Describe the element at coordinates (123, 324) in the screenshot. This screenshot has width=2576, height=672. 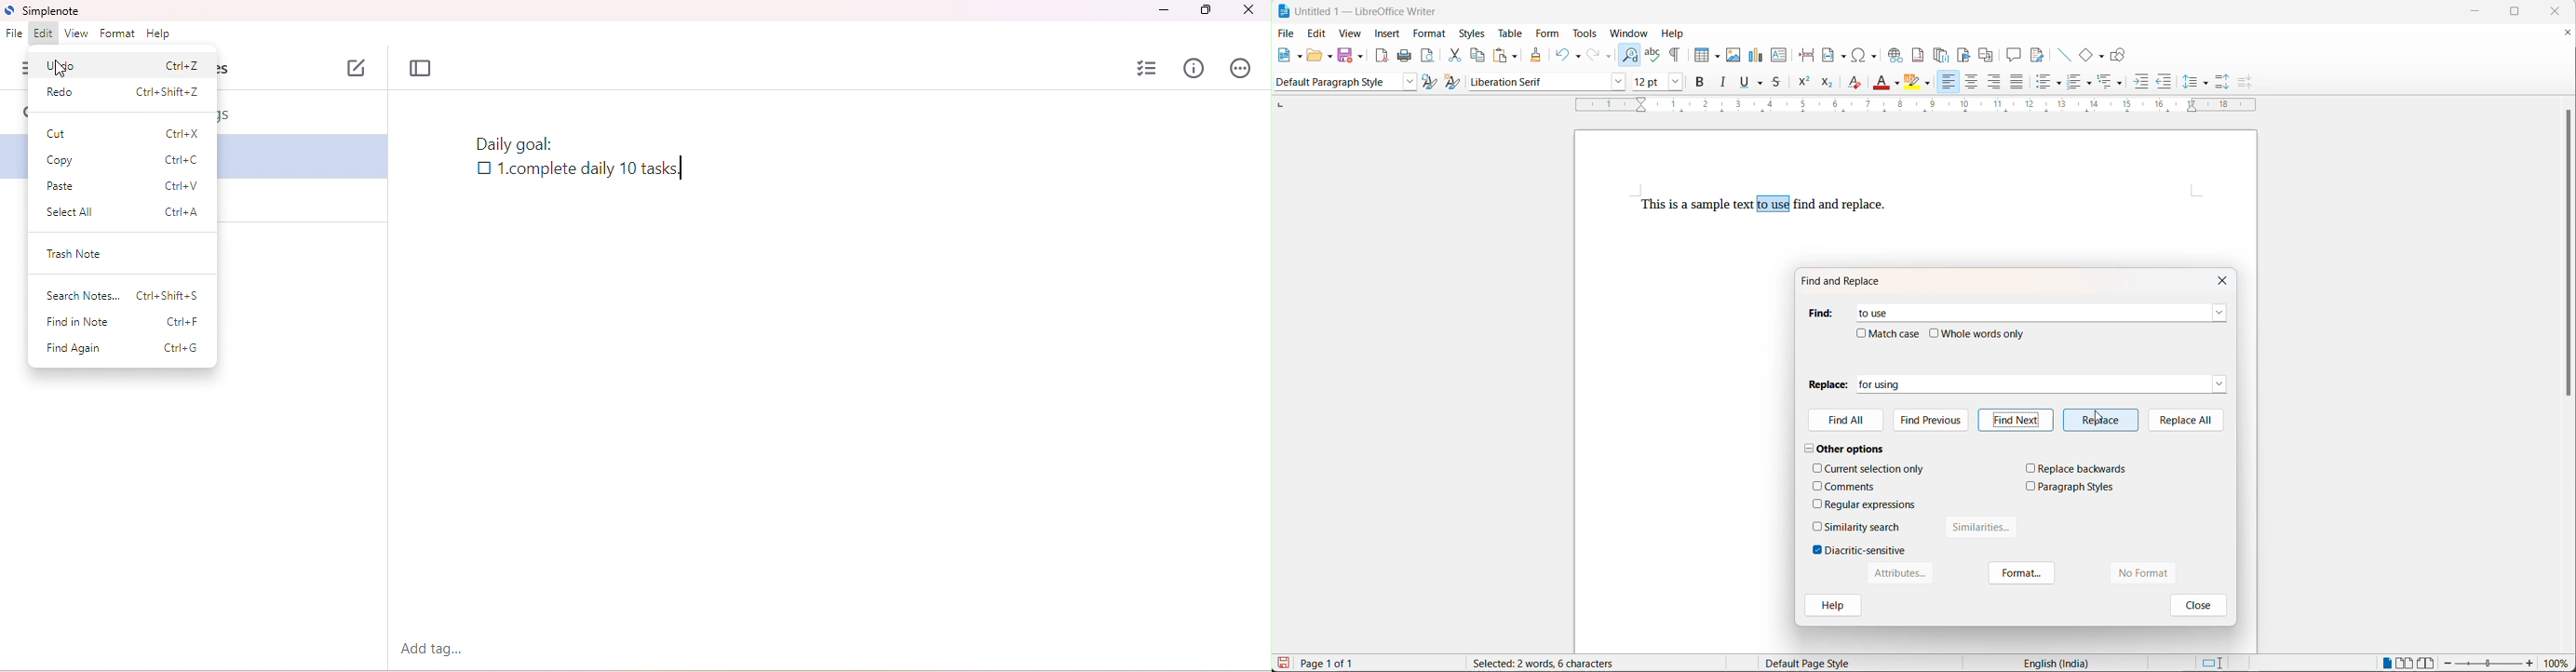
I see `find in note` at that location.